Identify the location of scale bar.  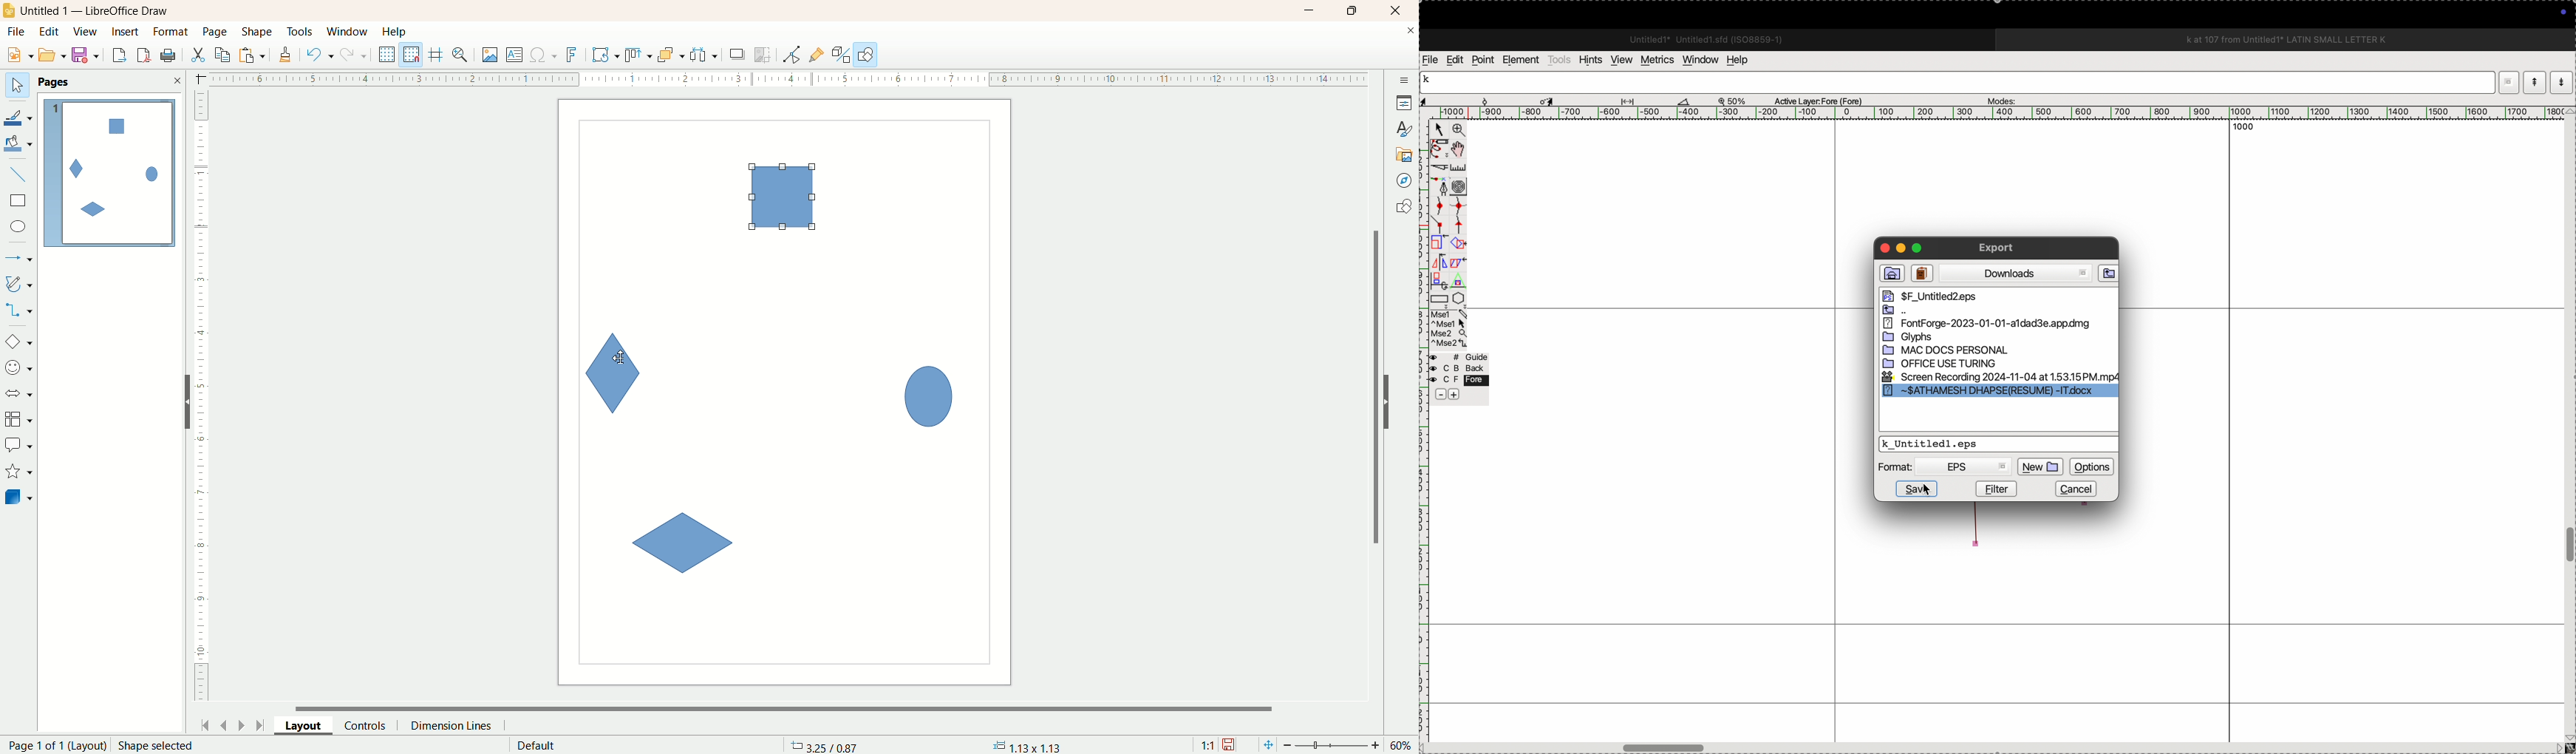
(201, 399).